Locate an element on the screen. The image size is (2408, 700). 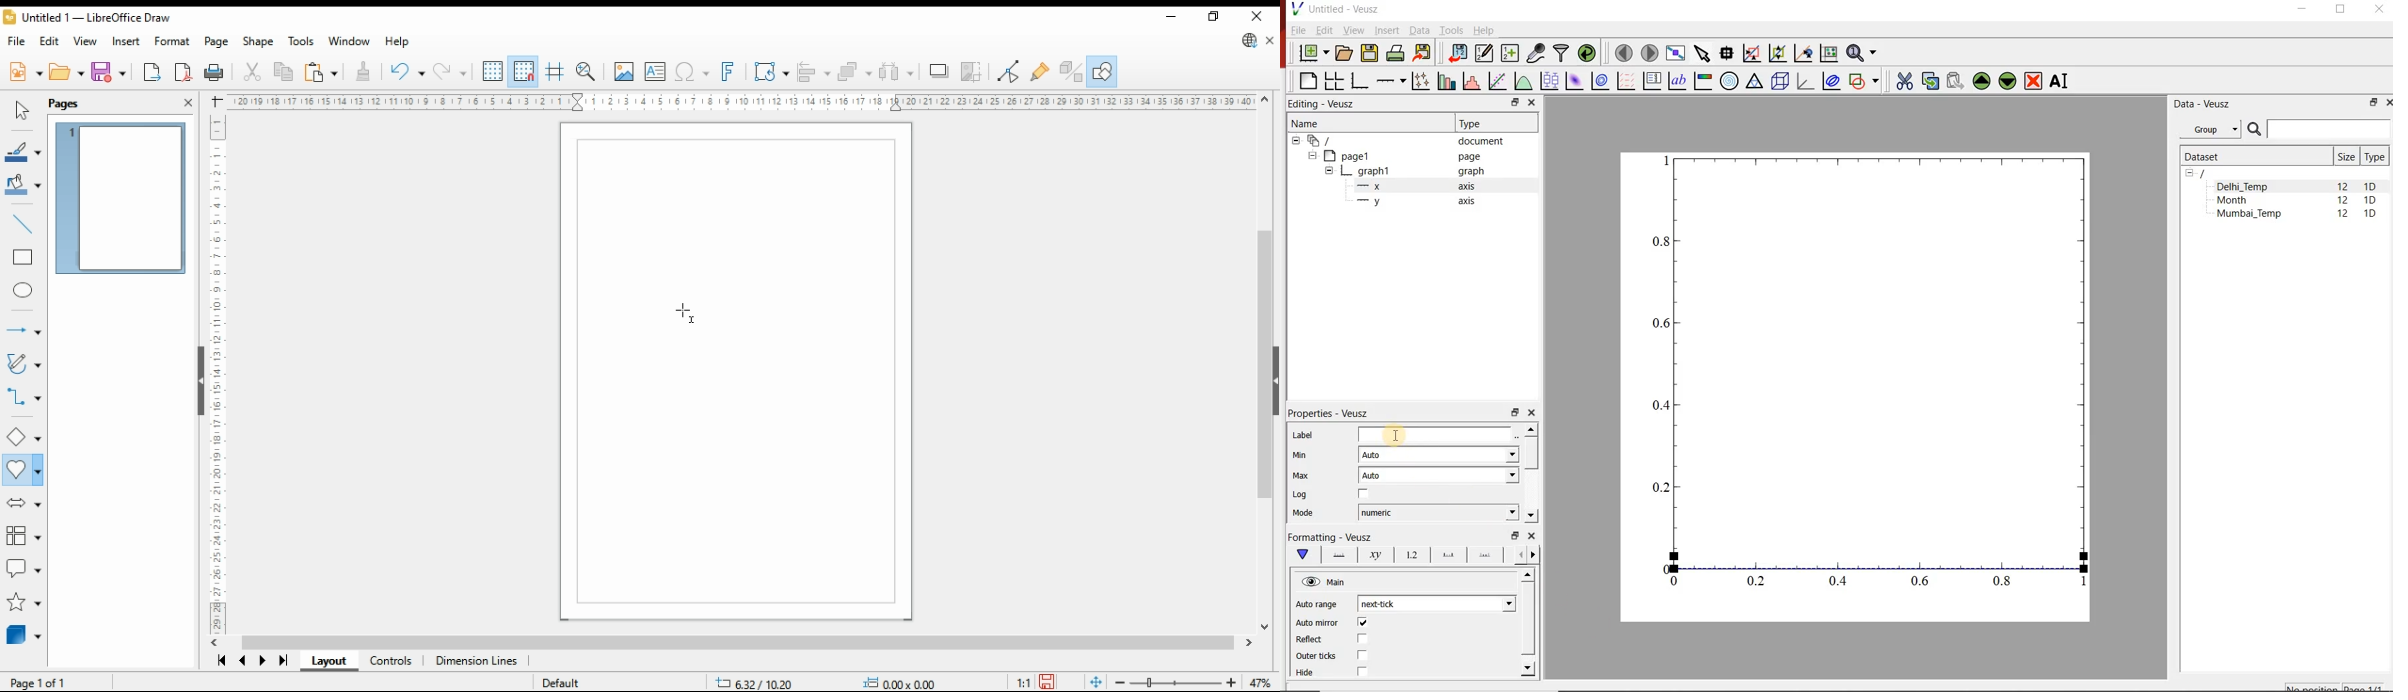
show draw functions is located at coordinates (1102, 71).